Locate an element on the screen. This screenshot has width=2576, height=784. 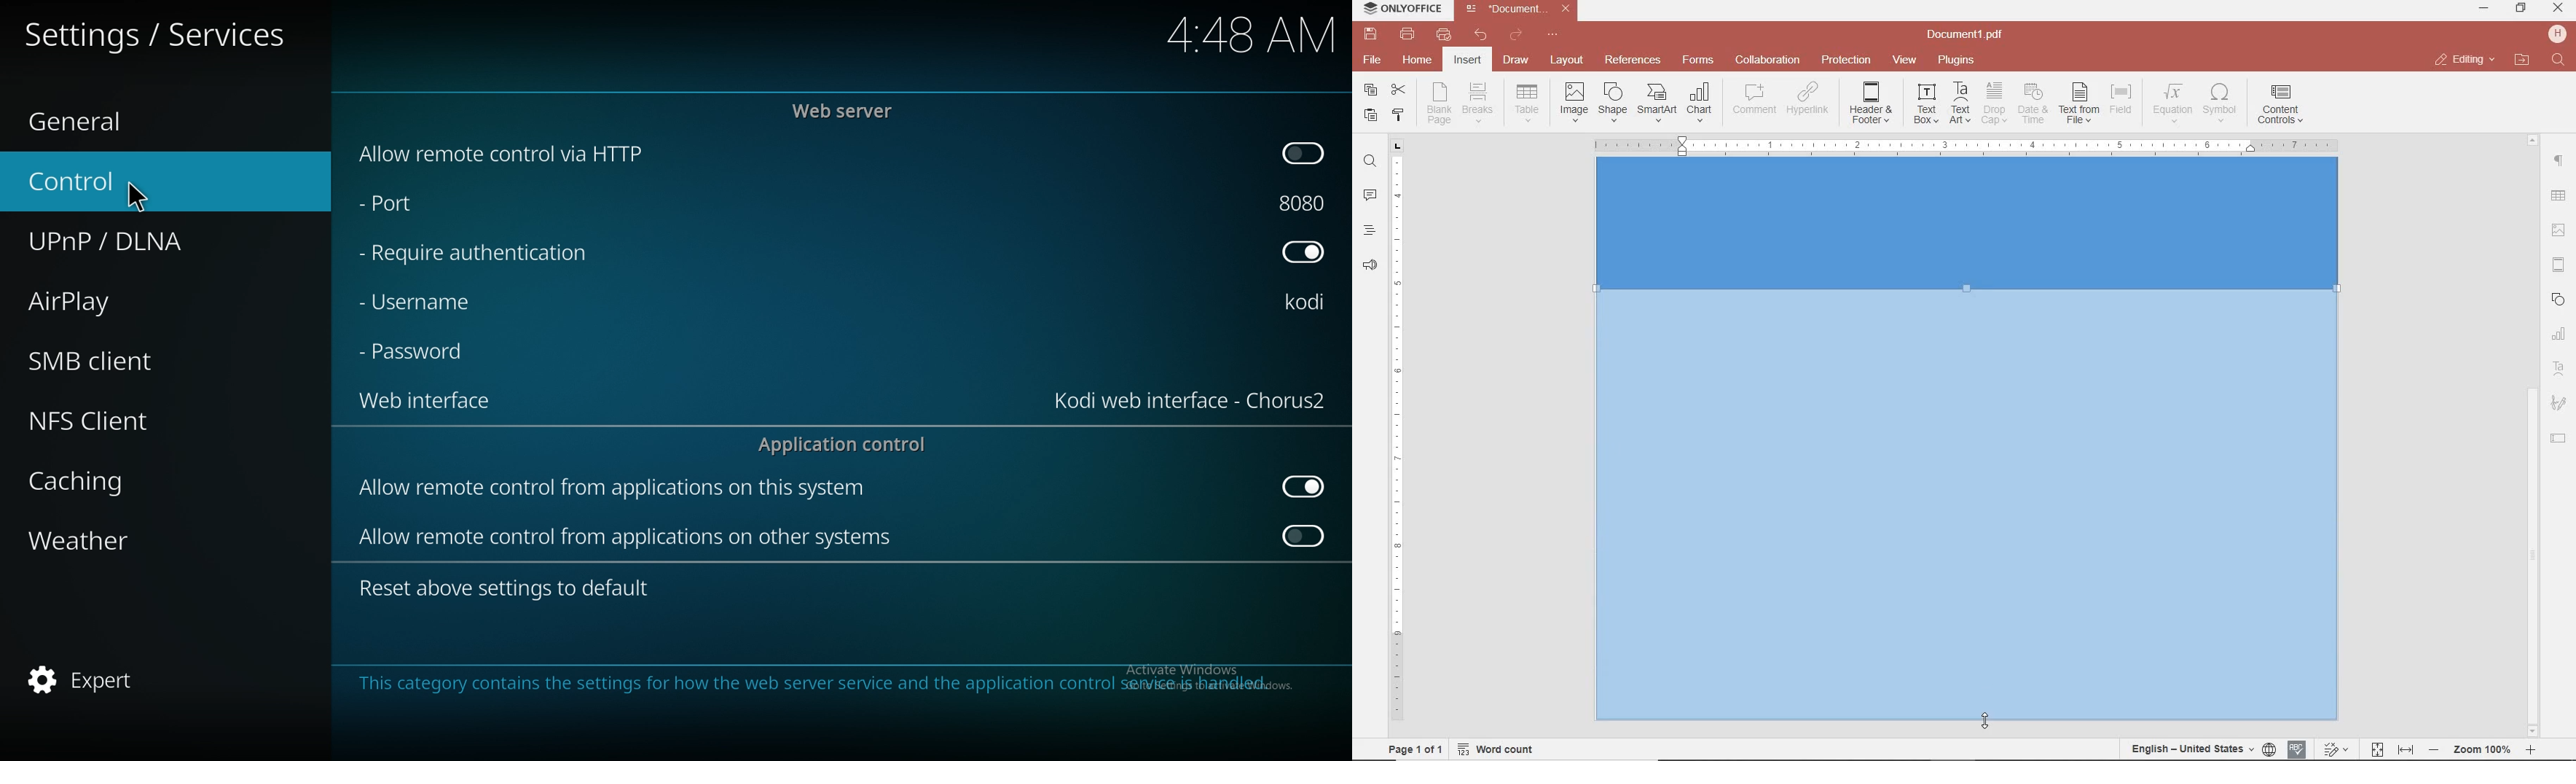
DRAGGING TO EXPAND RECTANGLE is located at coordinates (1965, 515).